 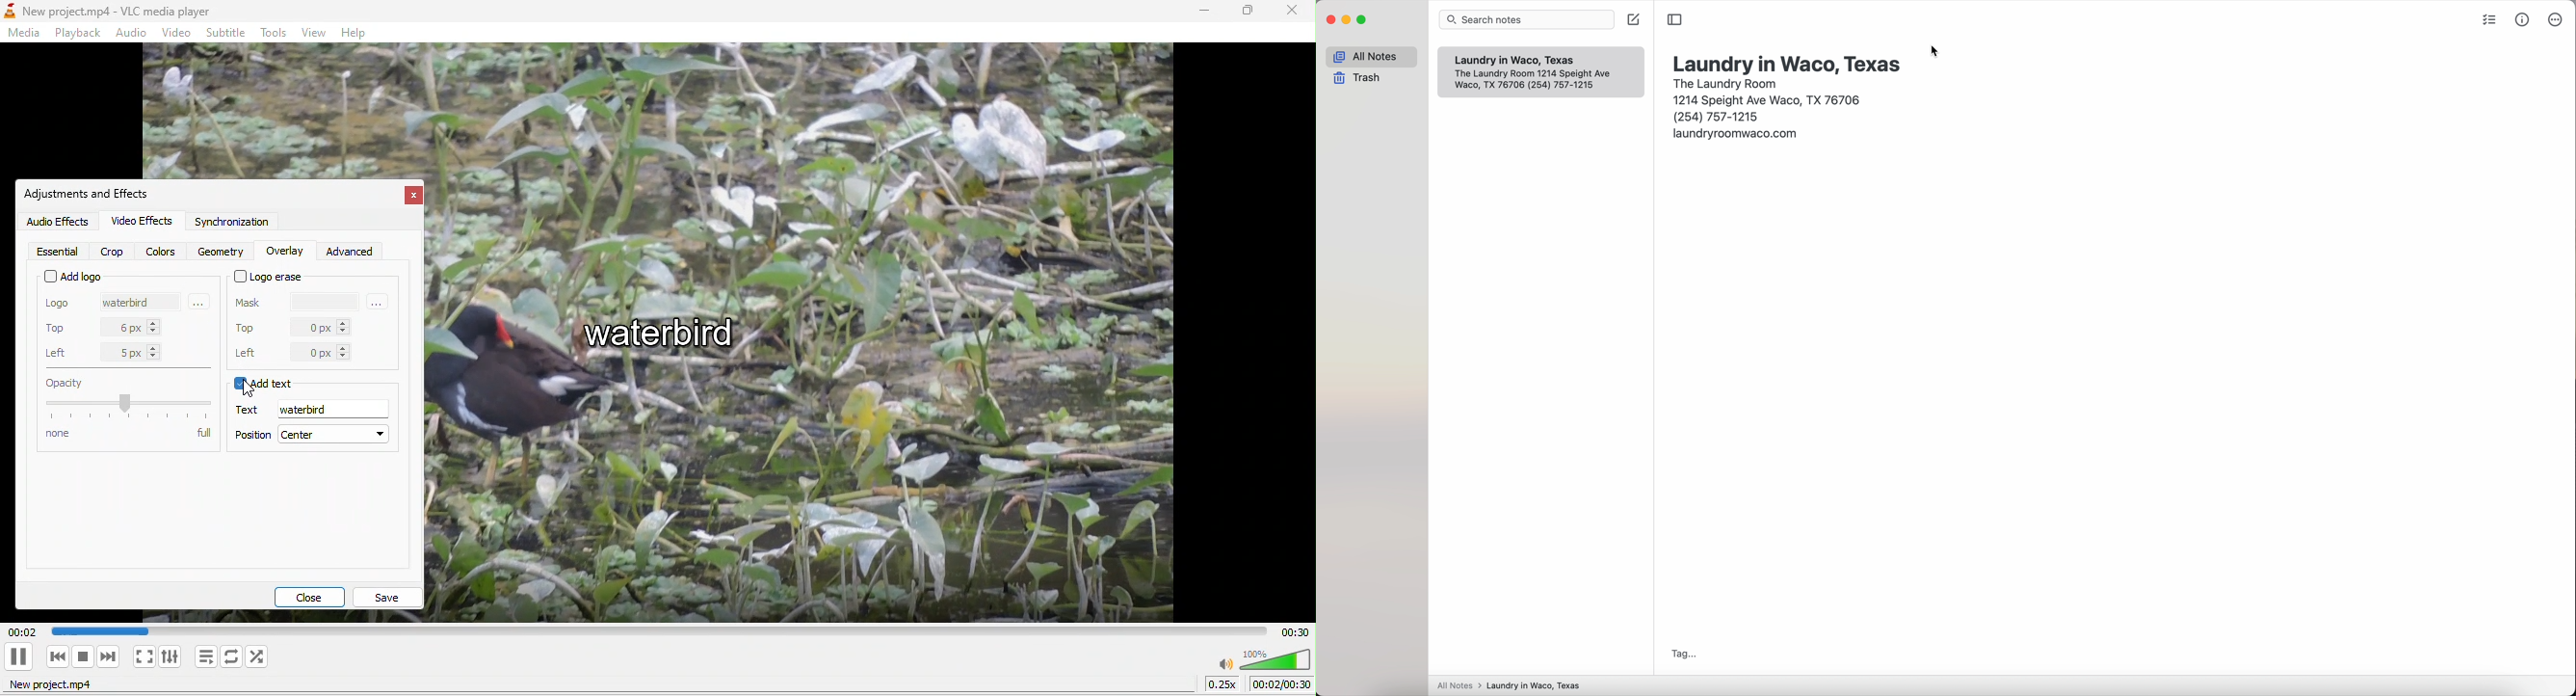 What do you see at coordinates (144, 352) in the screenshot?
I see `5 px` at bounding box center [144, 352].